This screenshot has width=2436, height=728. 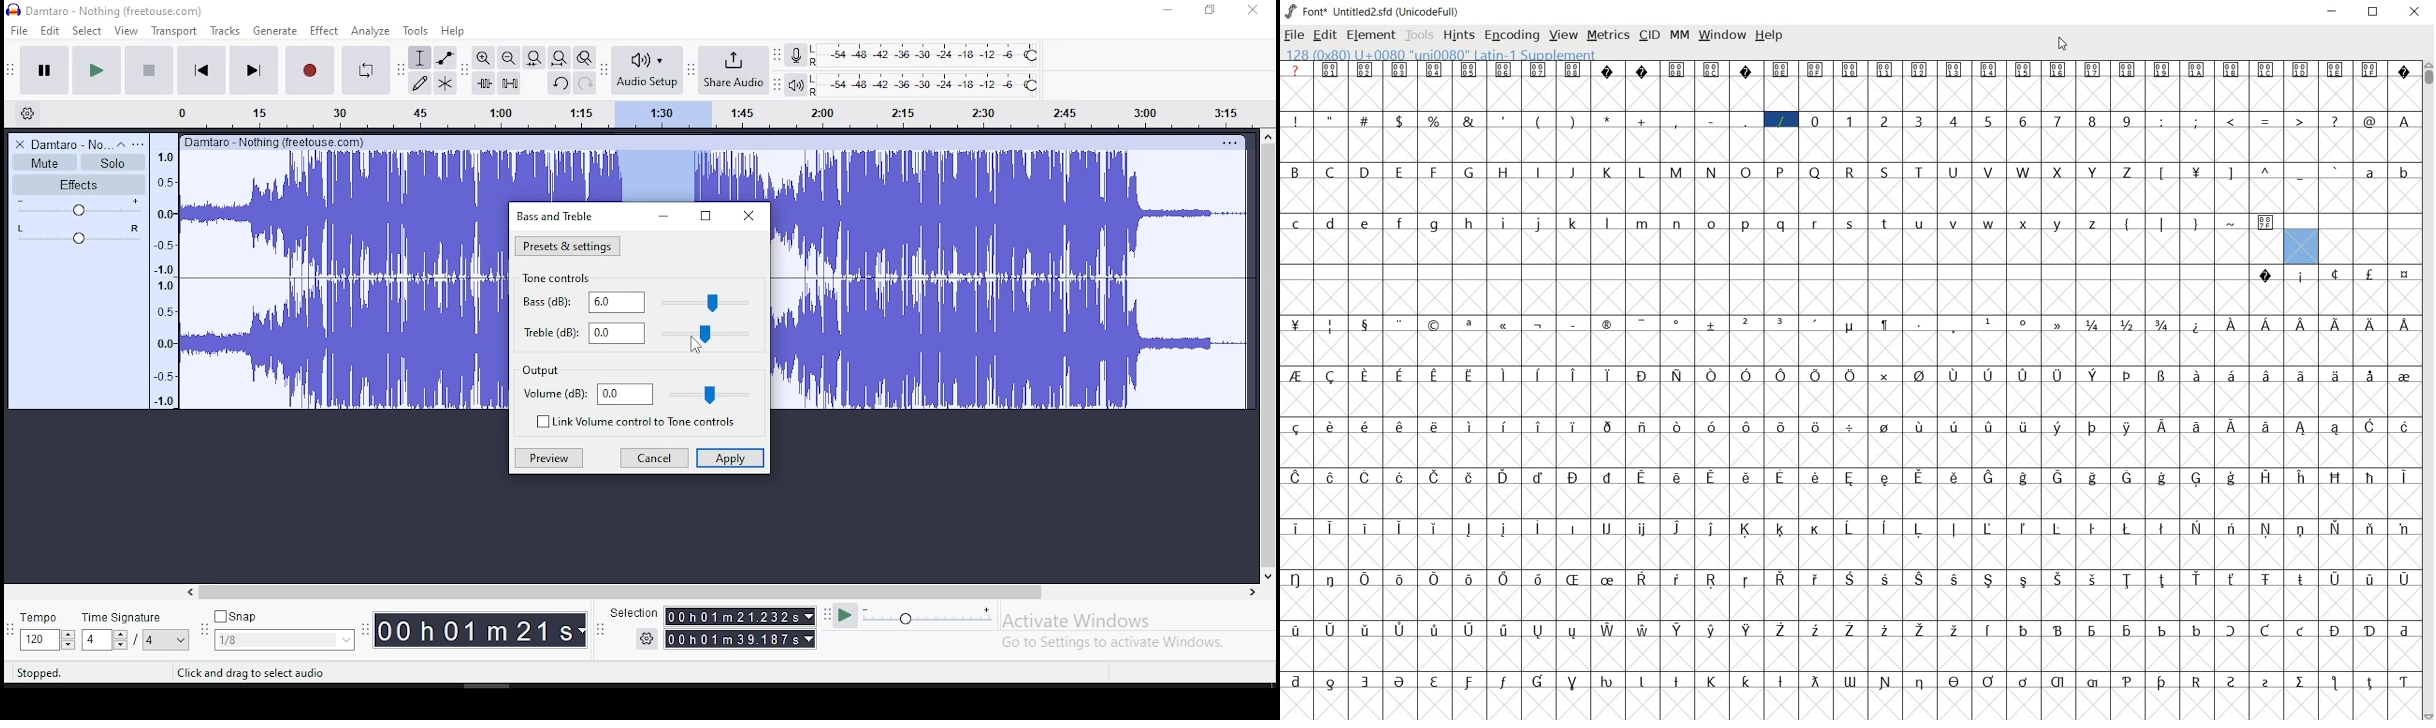 What do you see at coordinates (1885, 426) in the screenshot?
I see `glyph` at bounding box center [1885, 426].